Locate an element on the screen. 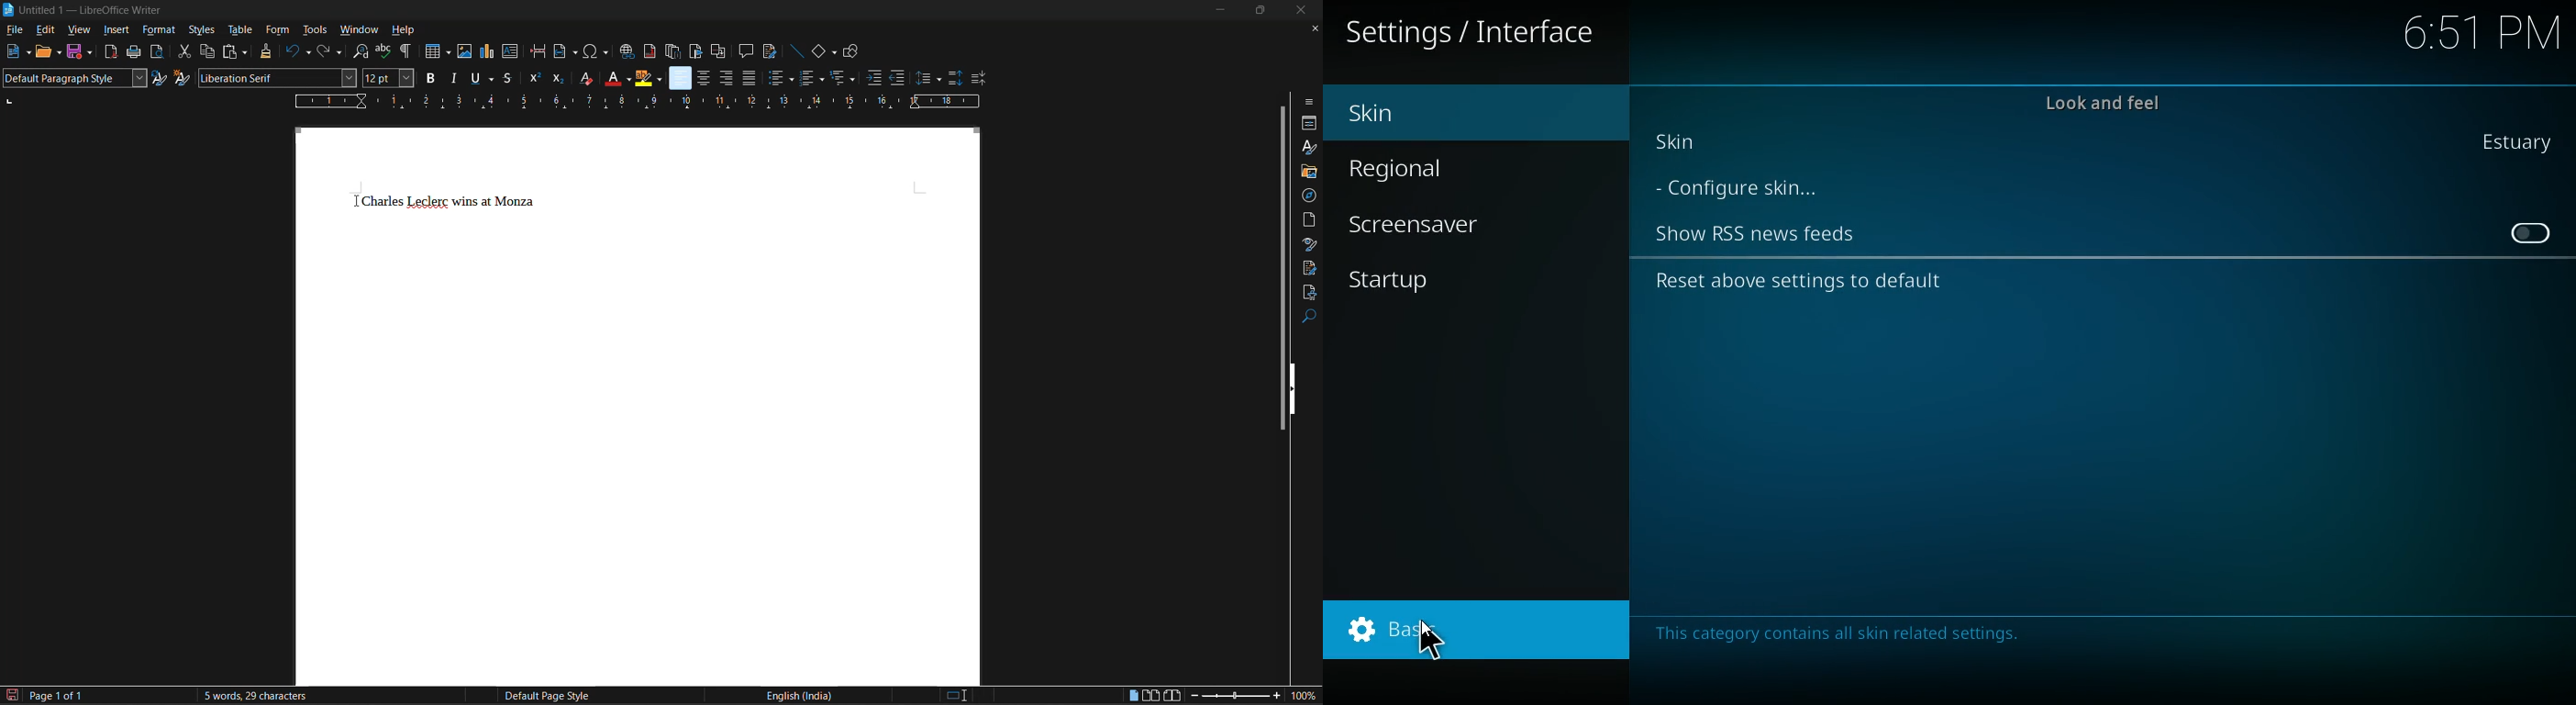 The image size is (2576, 728). configure skin is located at coordinates (1744, 184).